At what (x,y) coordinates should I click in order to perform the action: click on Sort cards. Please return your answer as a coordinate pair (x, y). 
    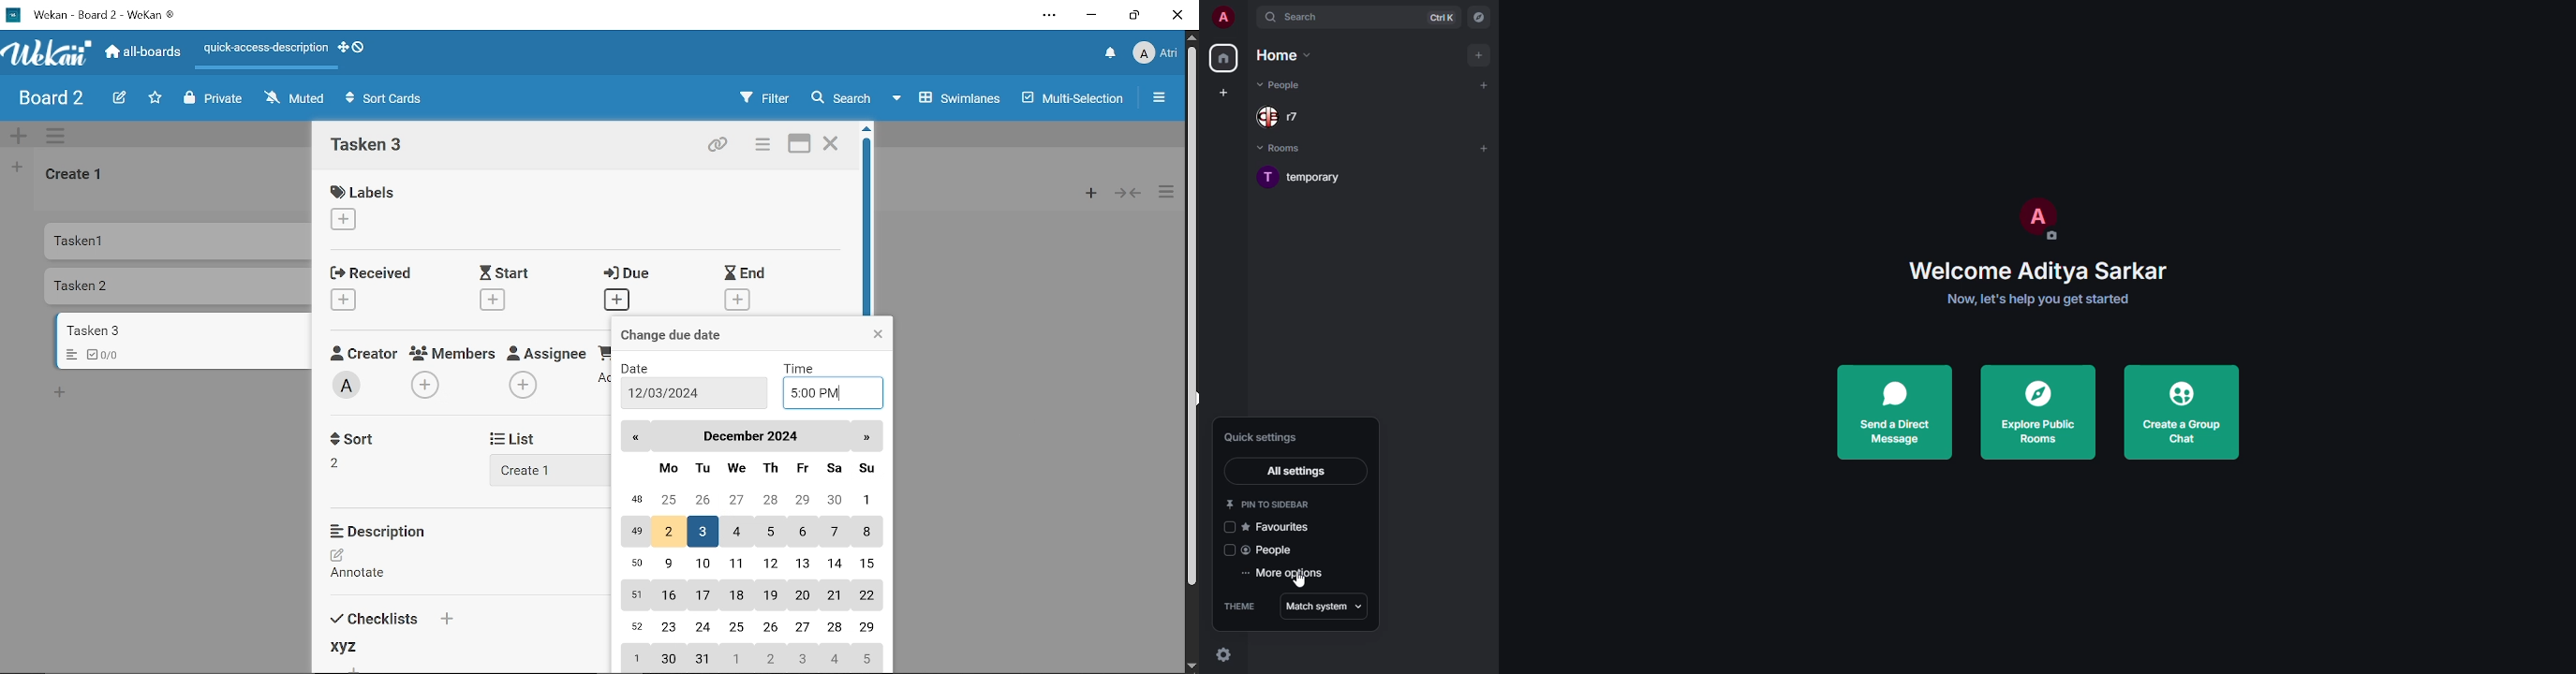
    Looking at the image, I should click on (389, 100).